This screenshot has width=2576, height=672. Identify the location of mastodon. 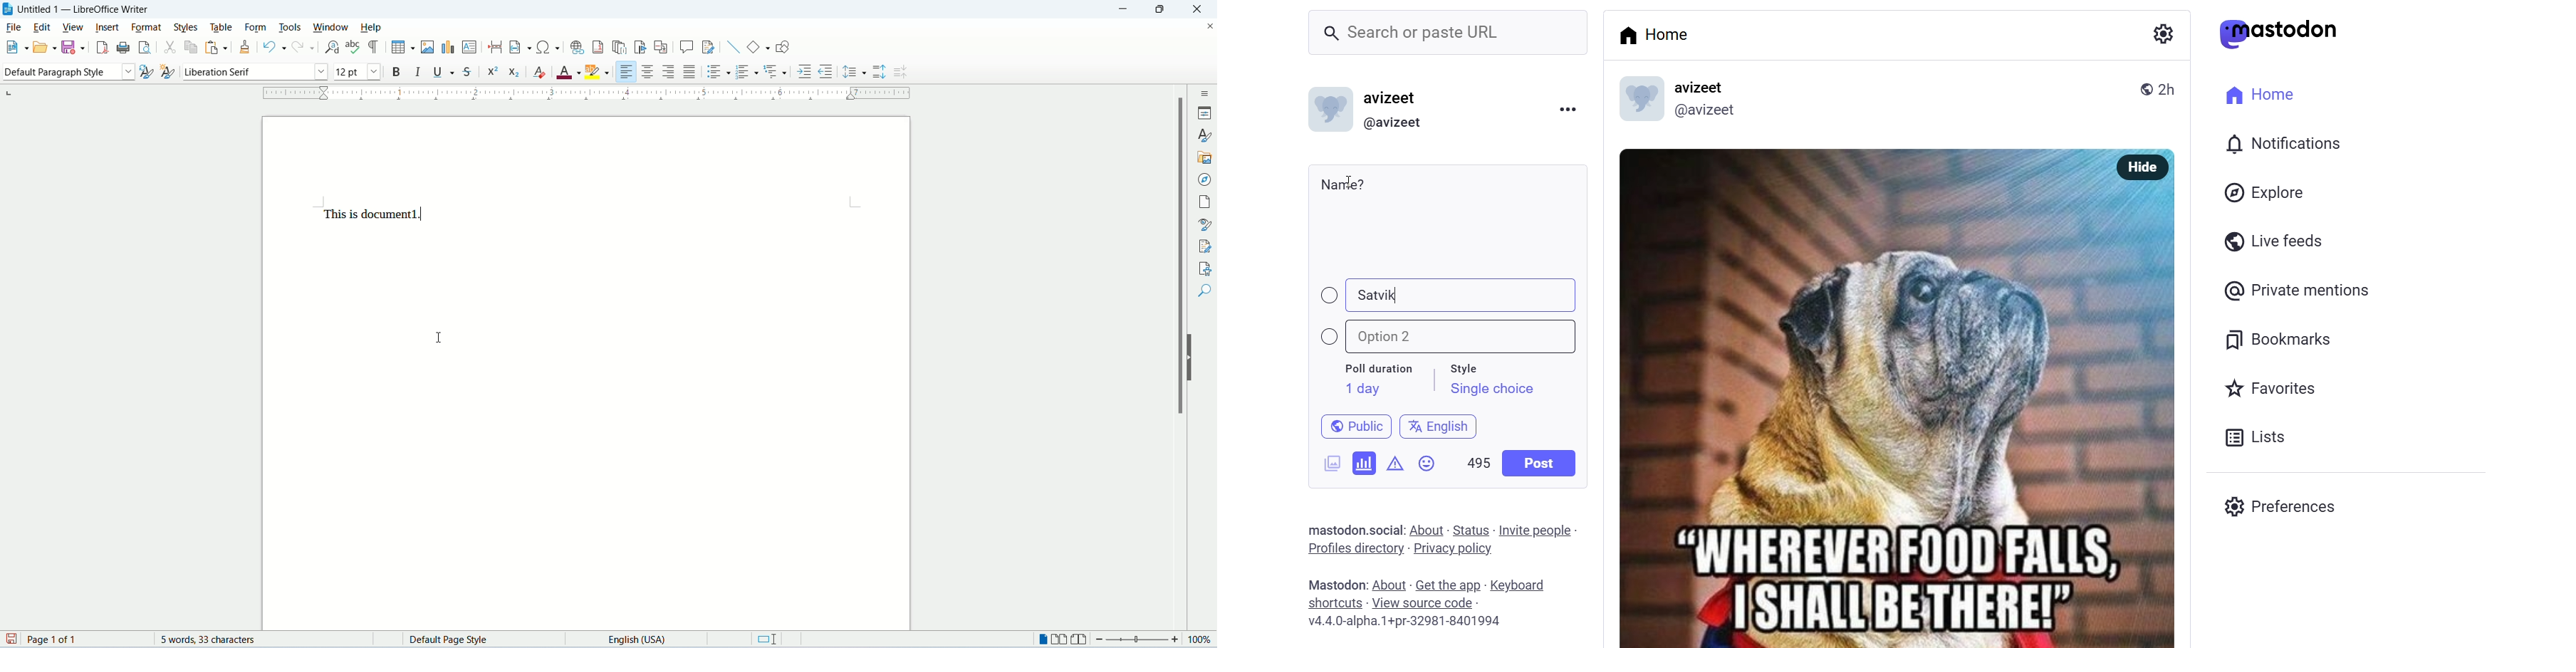
(1333, 584).